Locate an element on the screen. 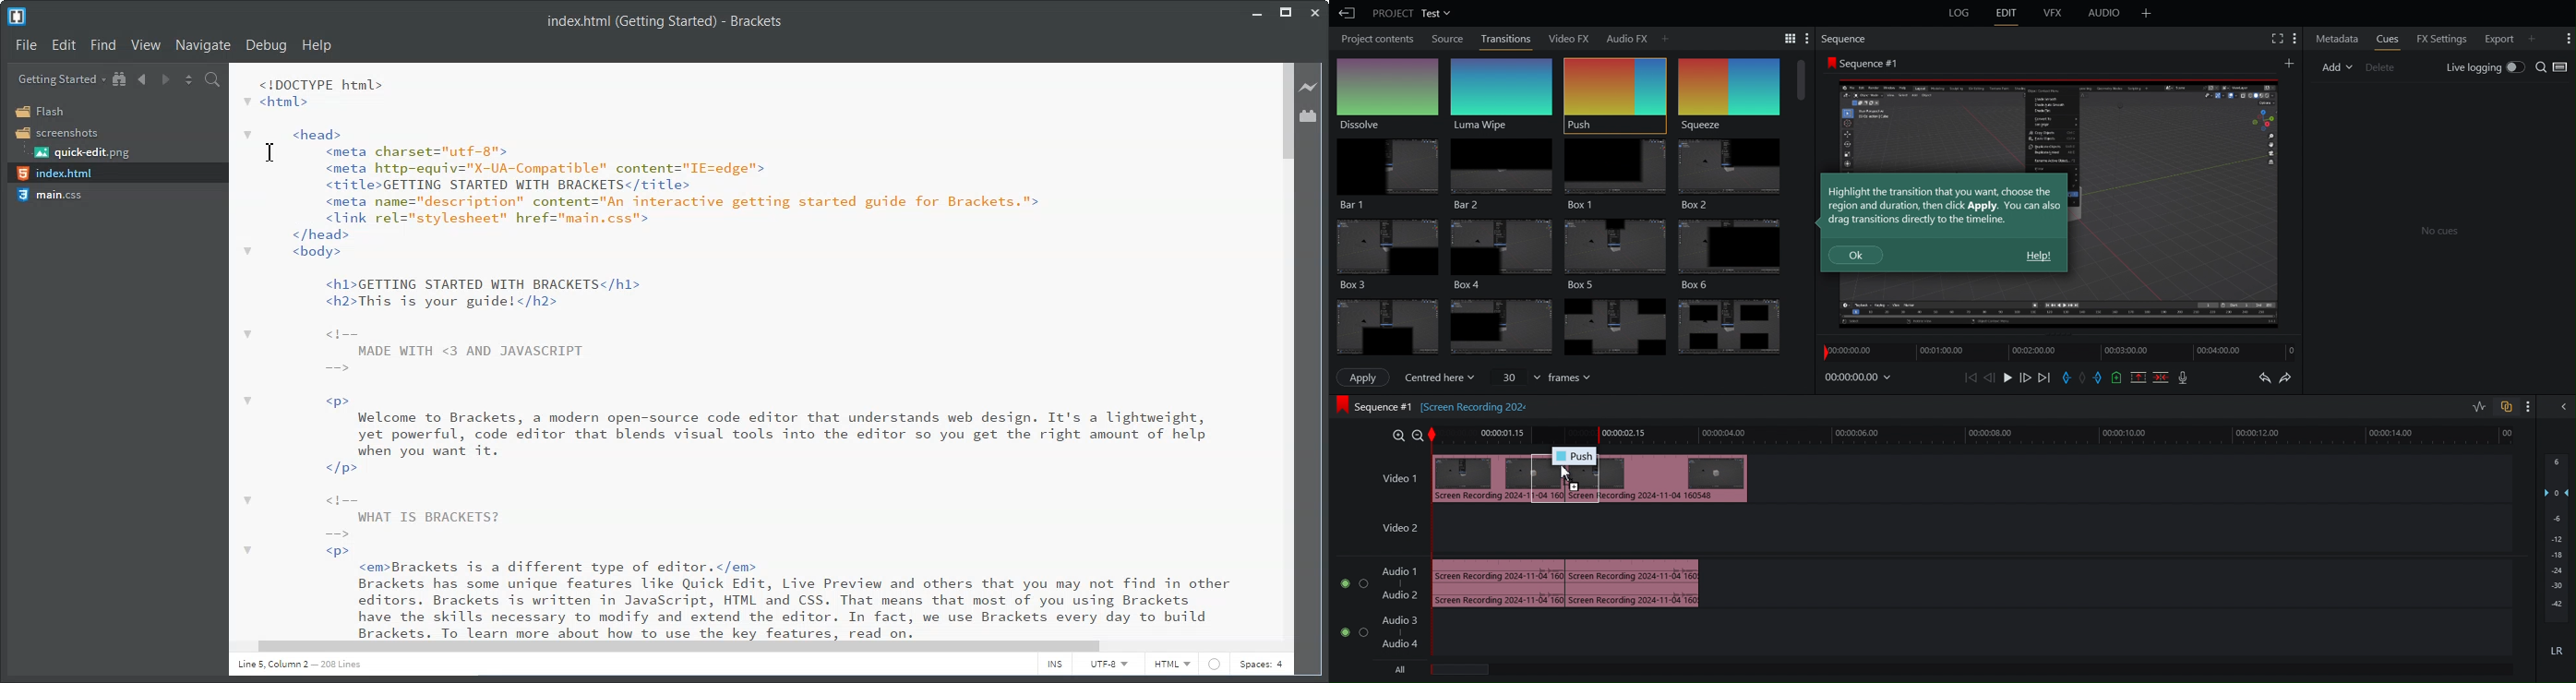  Screenshots is located at coordinates (57, 133).